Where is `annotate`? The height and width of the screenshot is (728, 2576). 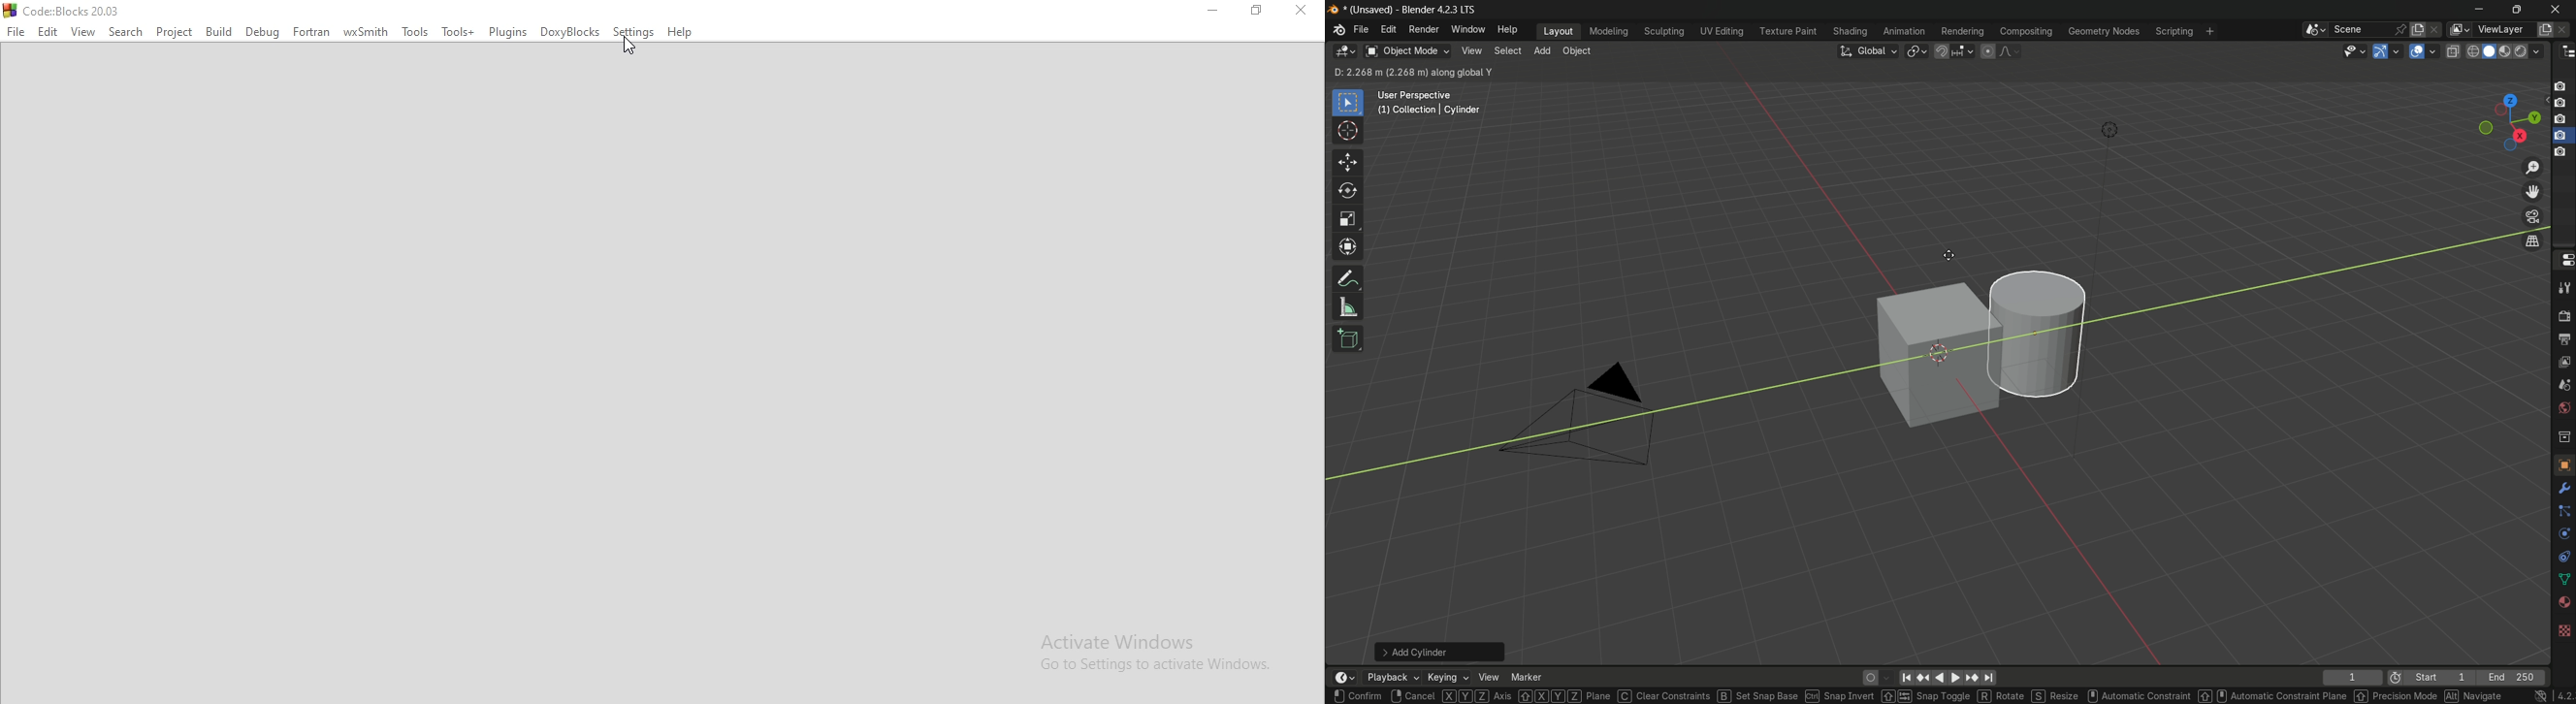 annotate is located at coordinates (1350, 279).